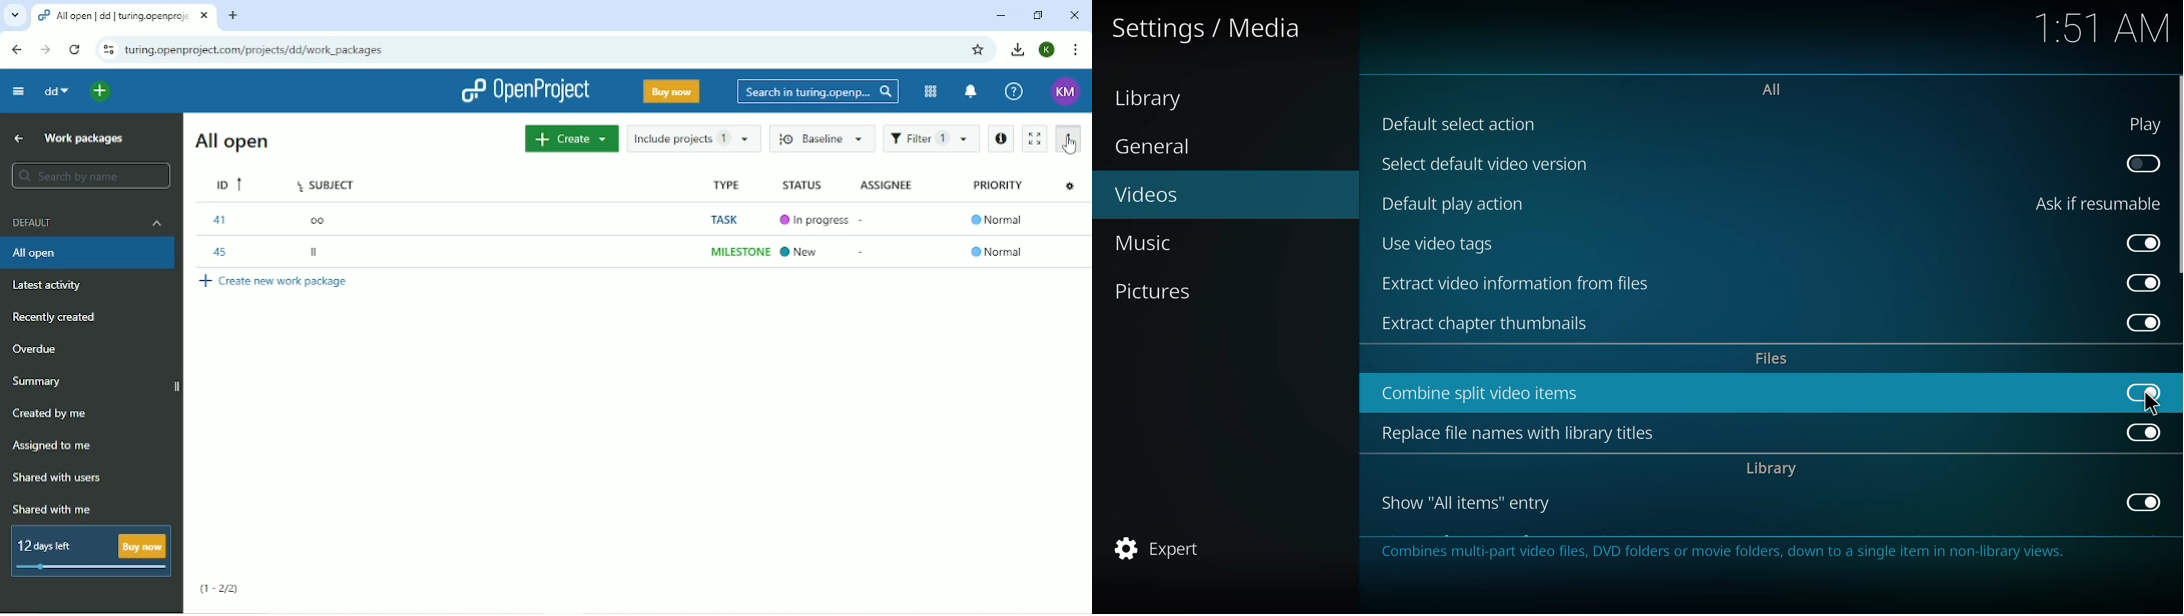  Describe the element at coordinates (2139, 322) in the screenshot. I see `enabled` at that location.